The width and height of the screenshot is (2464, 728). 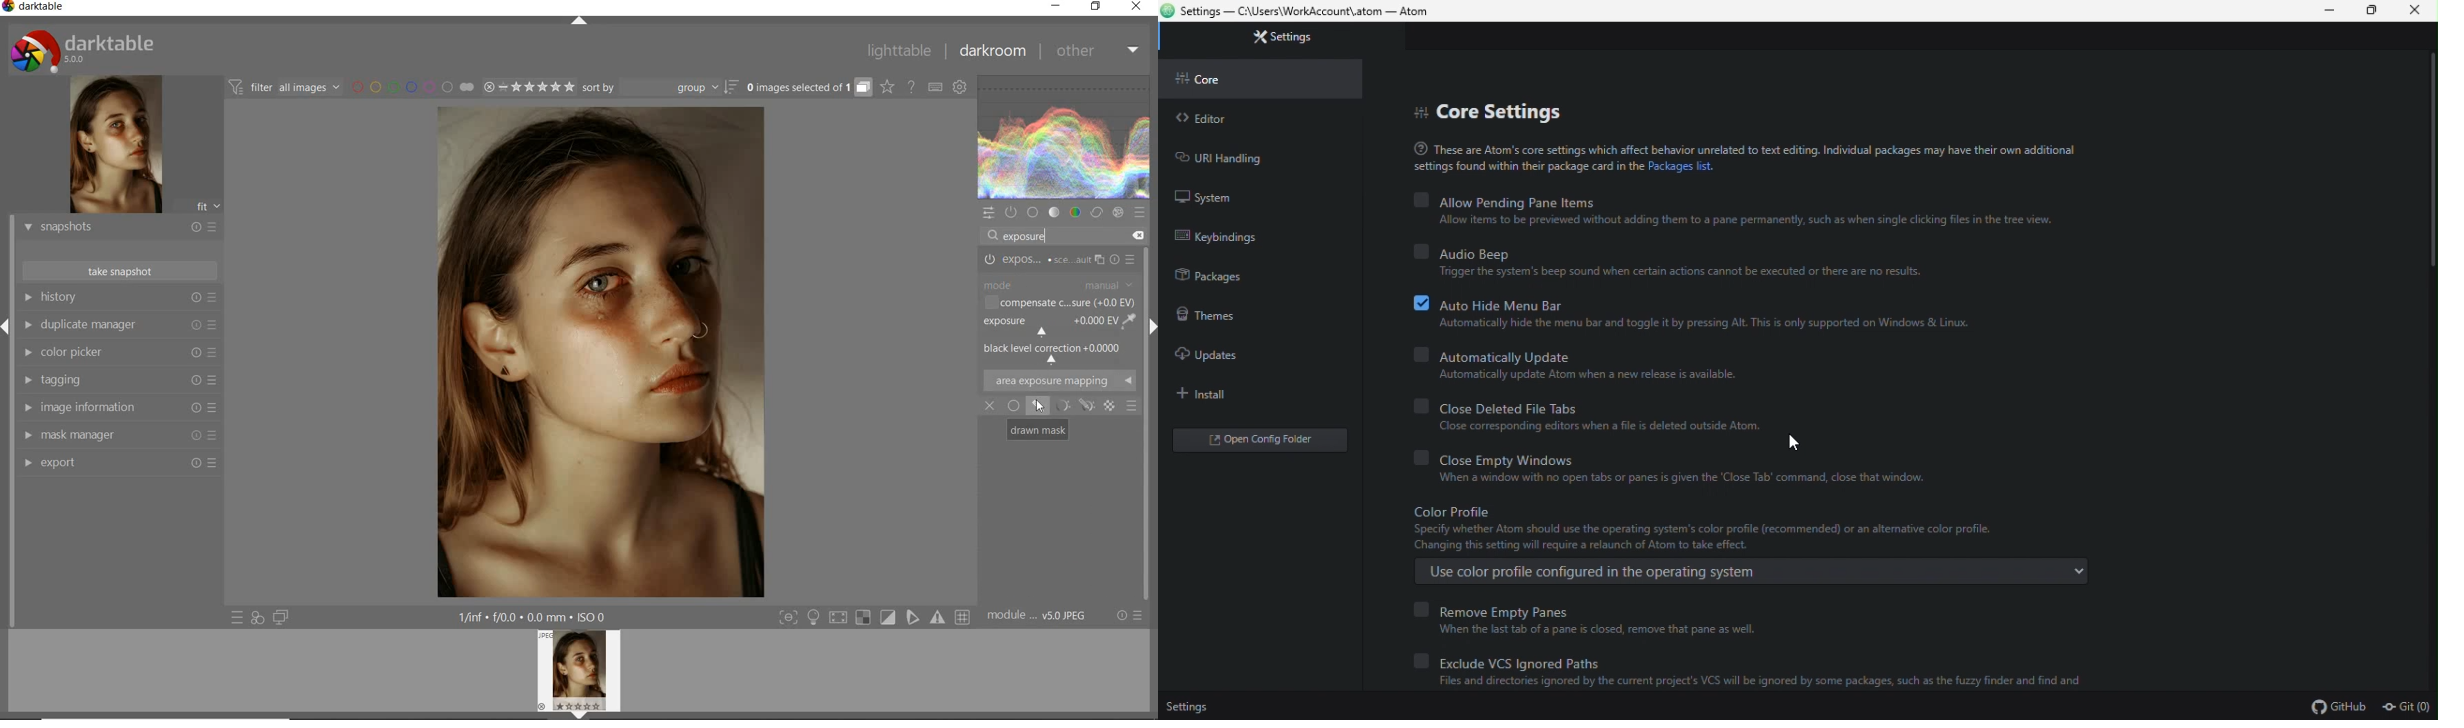 I want to click on close, so click(x=2416, y=11).